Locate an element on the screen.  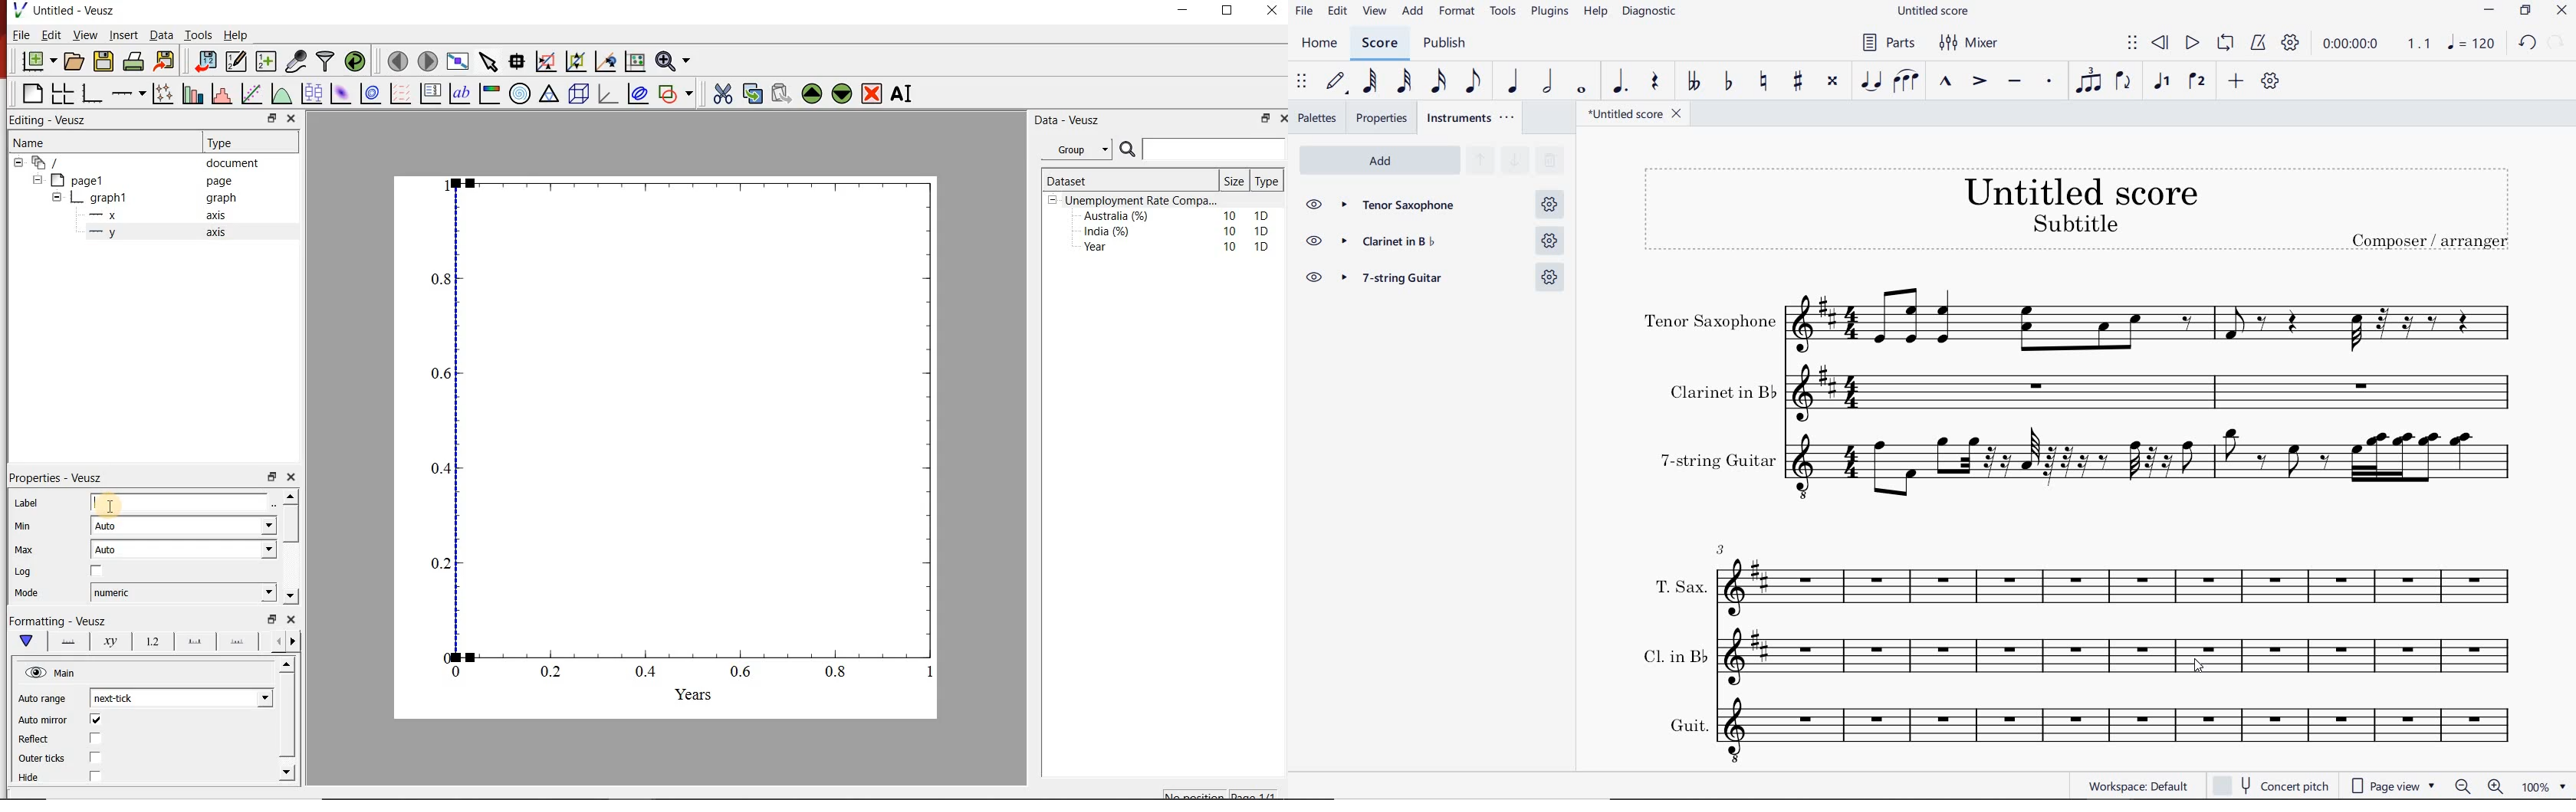
zoom funtions is located at coordinates (675, 60).